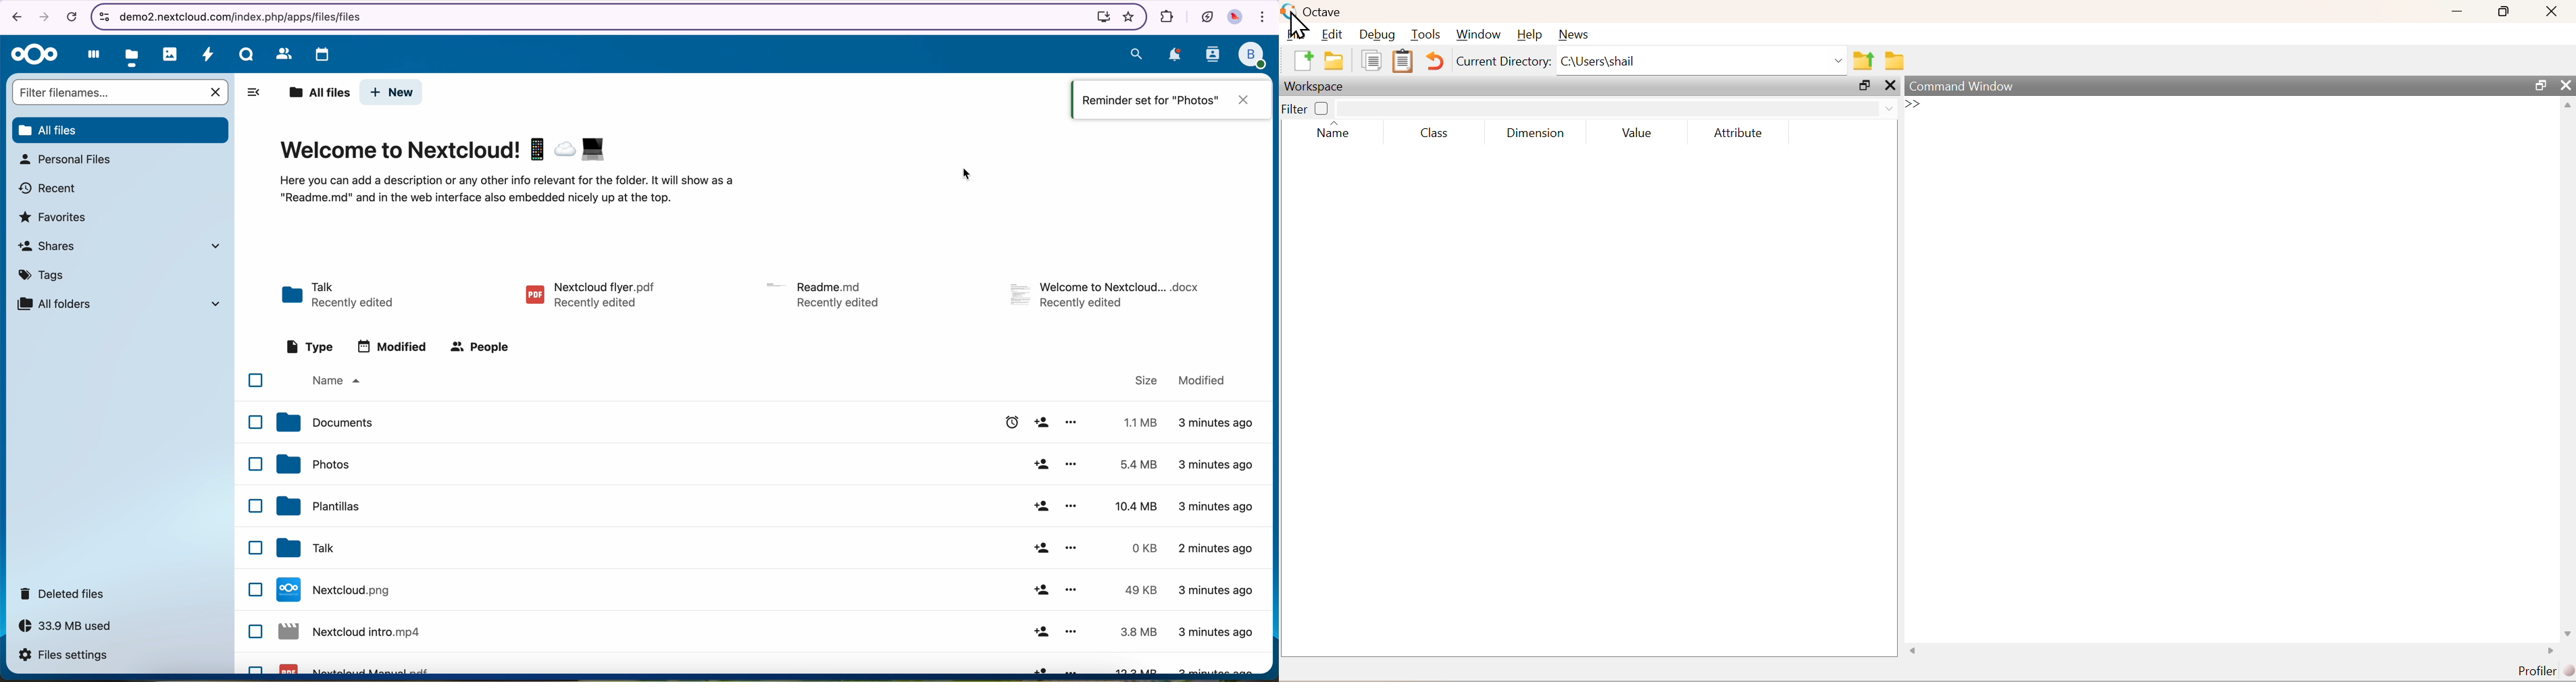 The height and width of the screenshot is (700, 2576). What do you see at coordinates (54, 218) in the screenshot?
I see `favorites` at bounding box center [54, 218].